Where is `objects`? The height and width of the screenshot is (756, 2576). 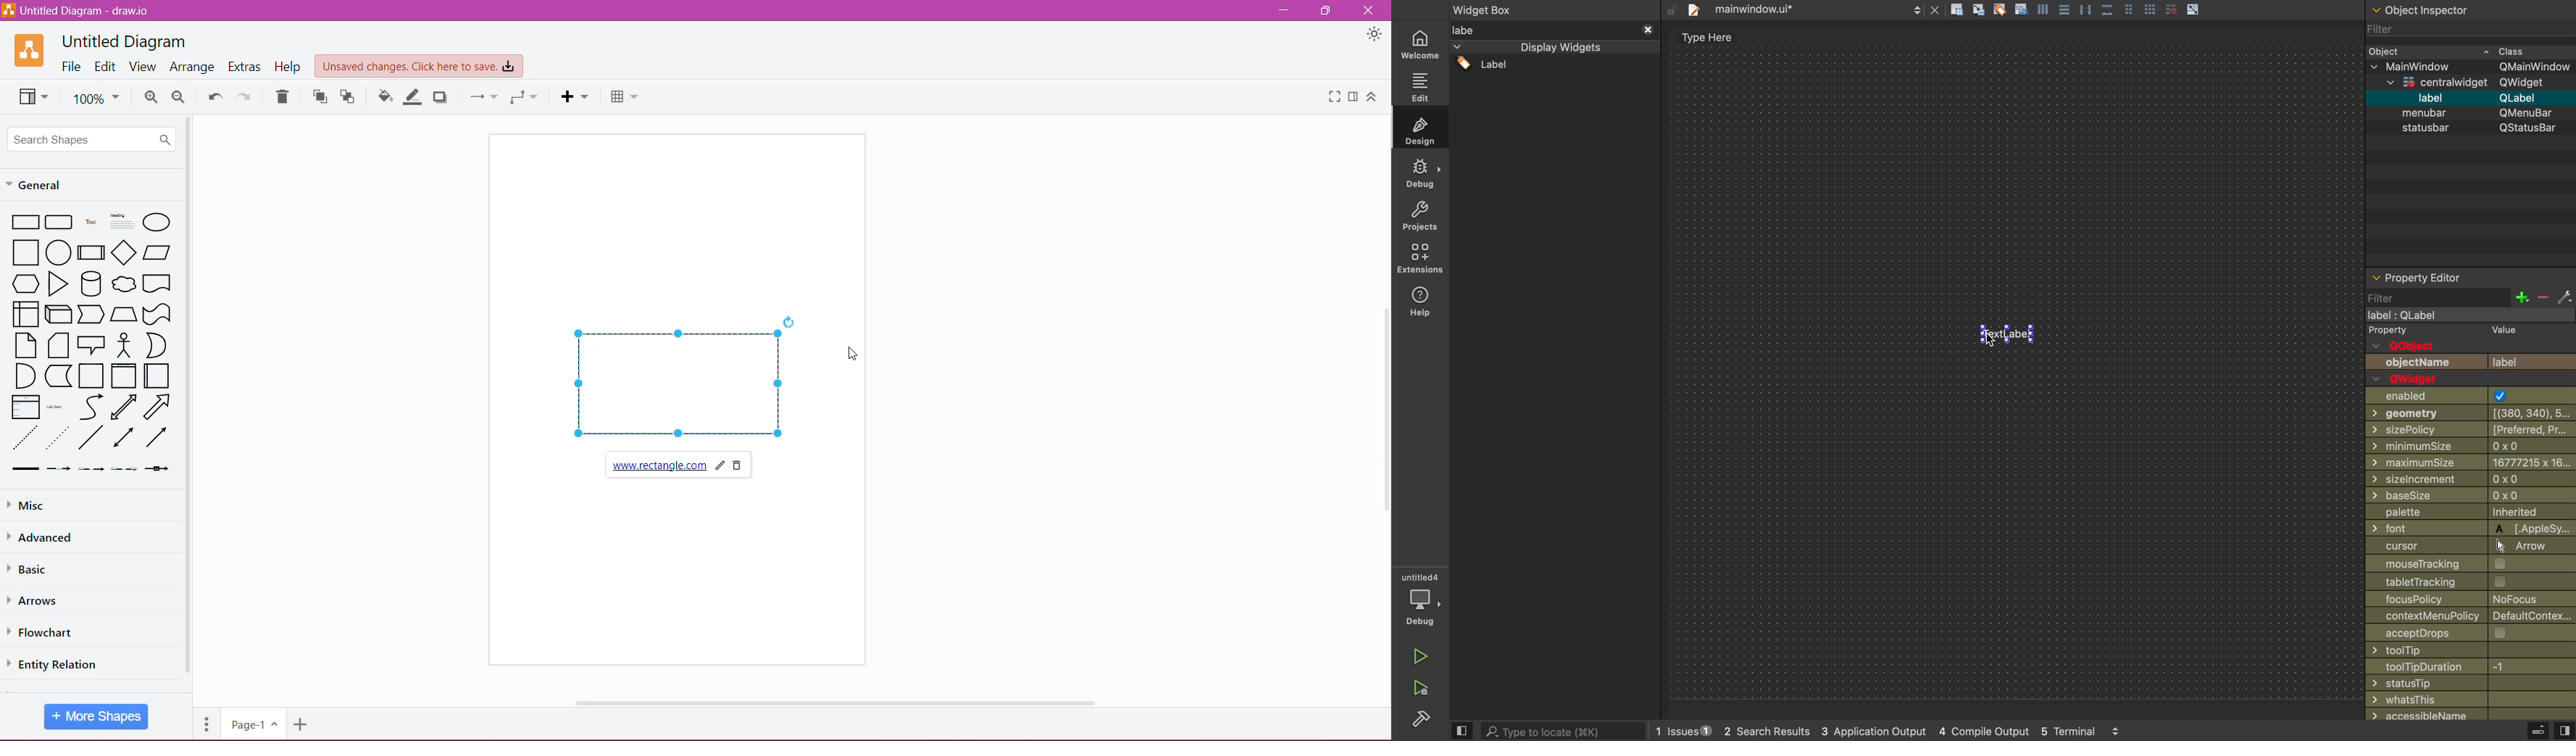 objects is located at coordinates (2471, 355).